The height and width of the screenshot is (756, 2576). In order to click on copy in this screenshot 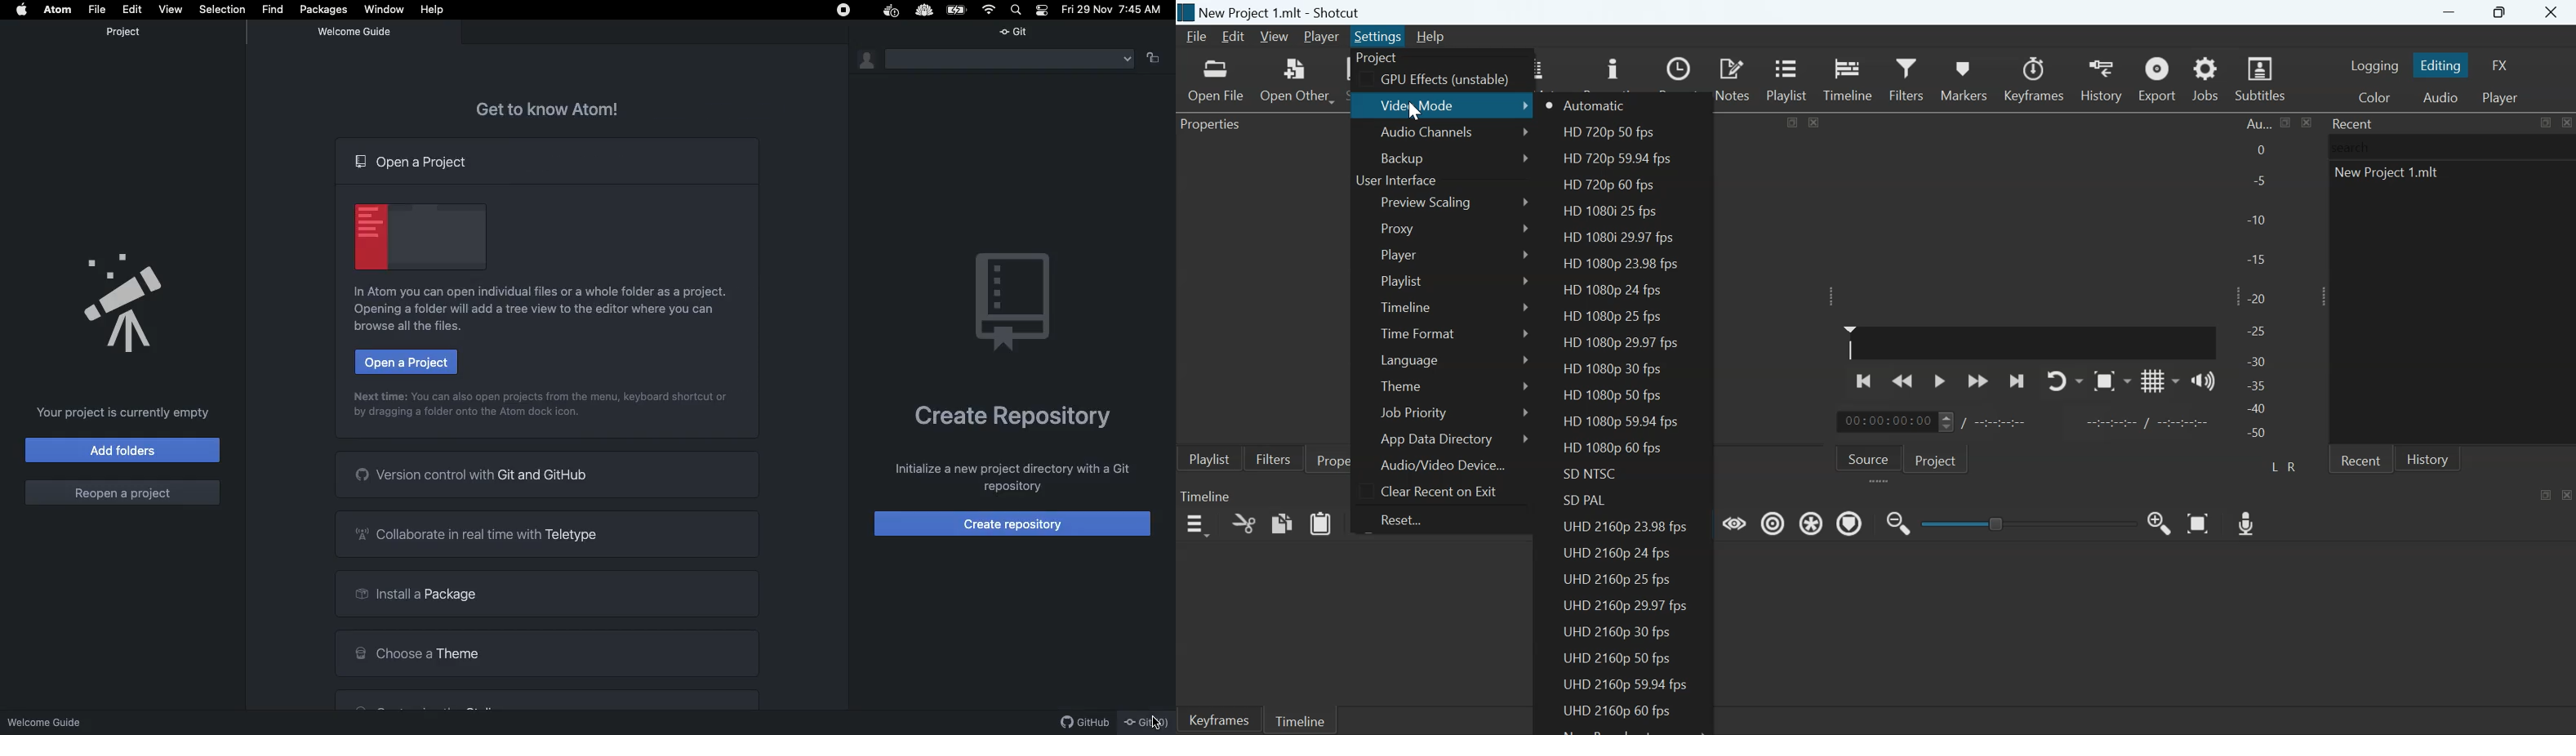, I will do `click(1282, 522)`.